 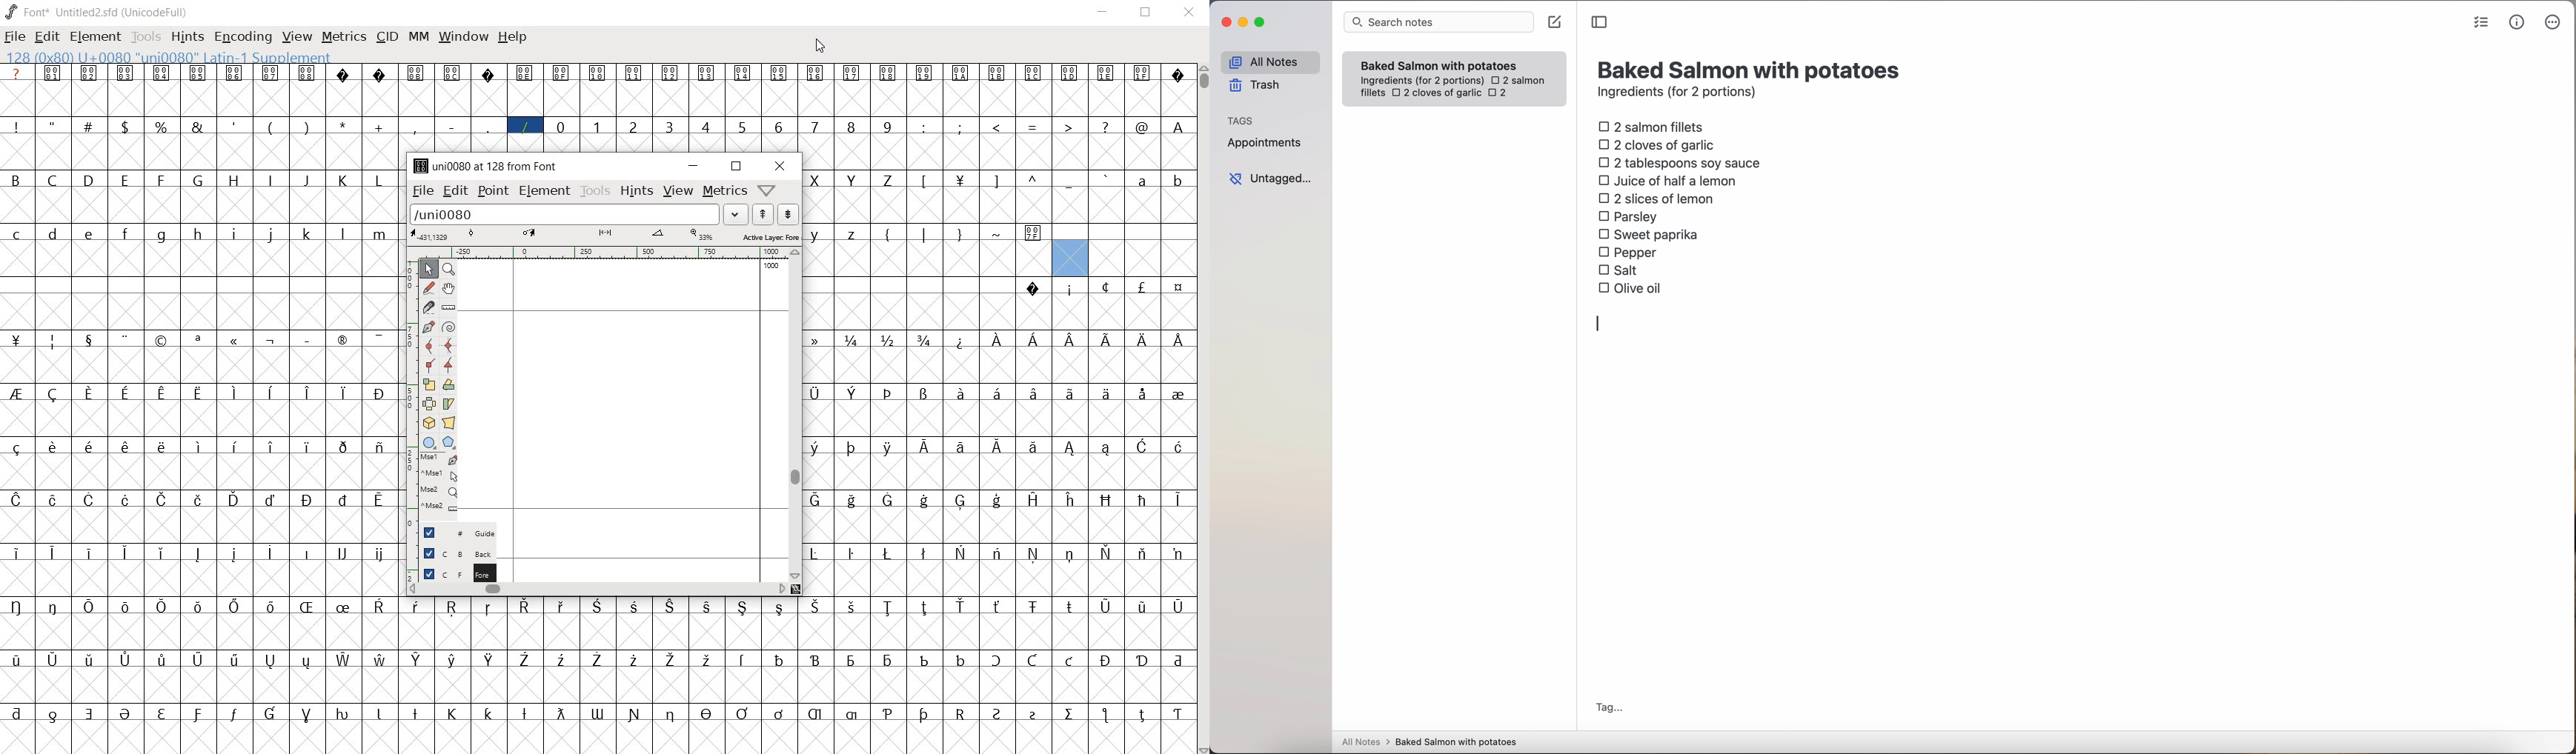 What do you see at coordinates (242, 36) in the screenshot?
I see `ENCODING` at bounding box center [242, 36].